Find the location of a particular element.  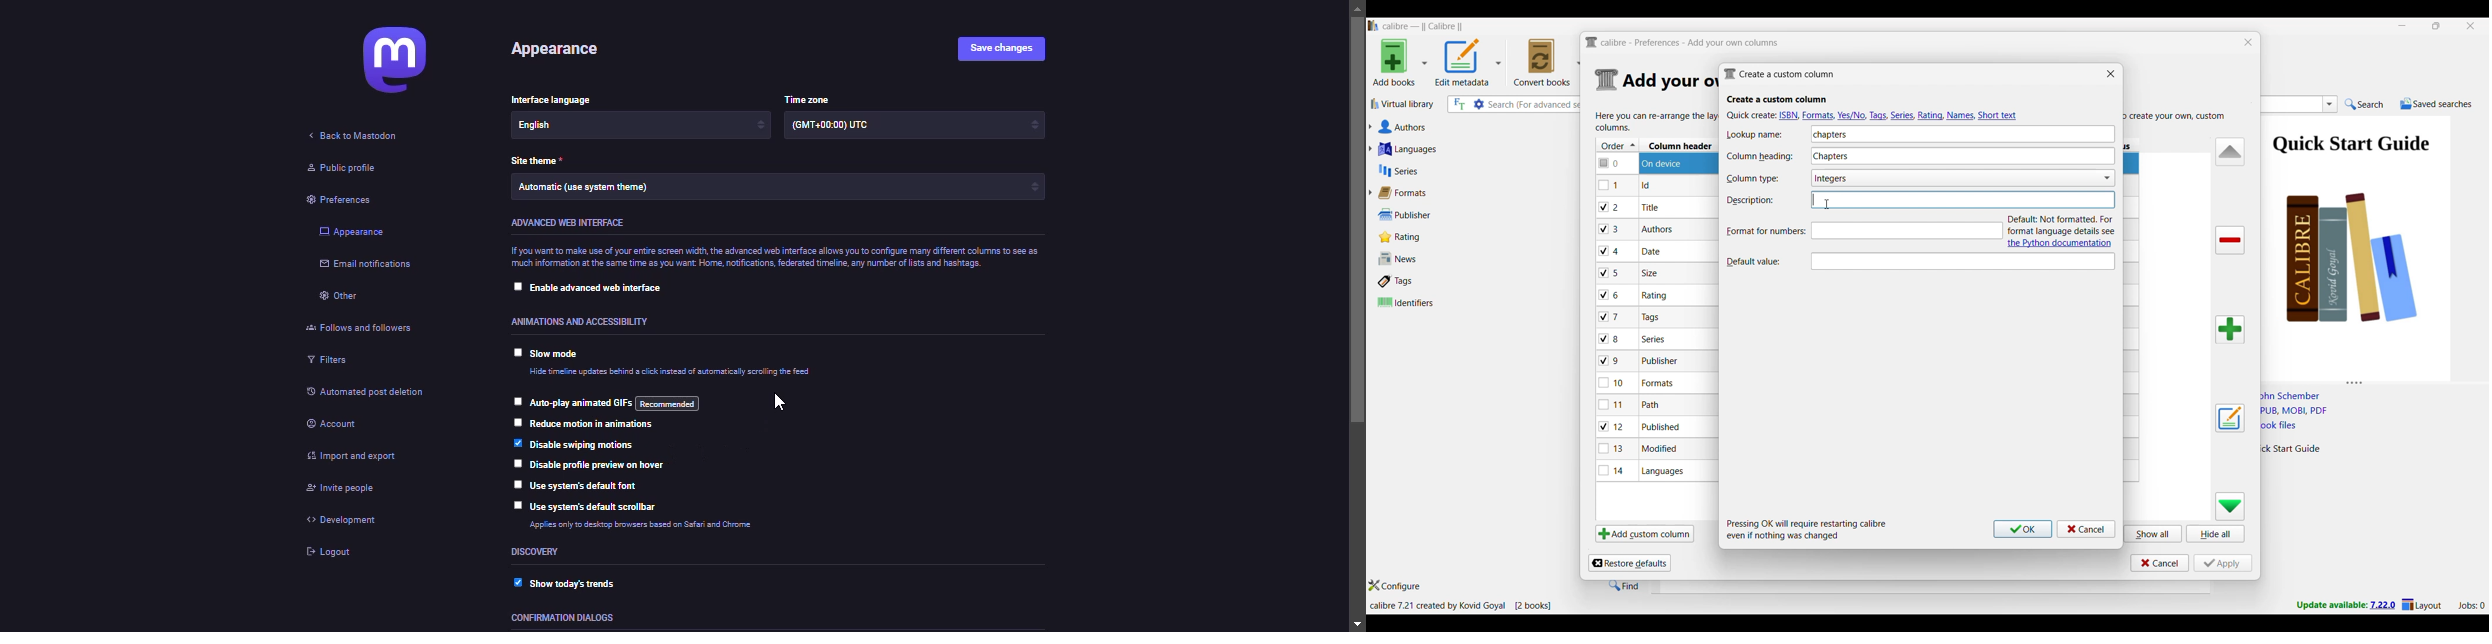

invite people is located at coordinates (343, 492).